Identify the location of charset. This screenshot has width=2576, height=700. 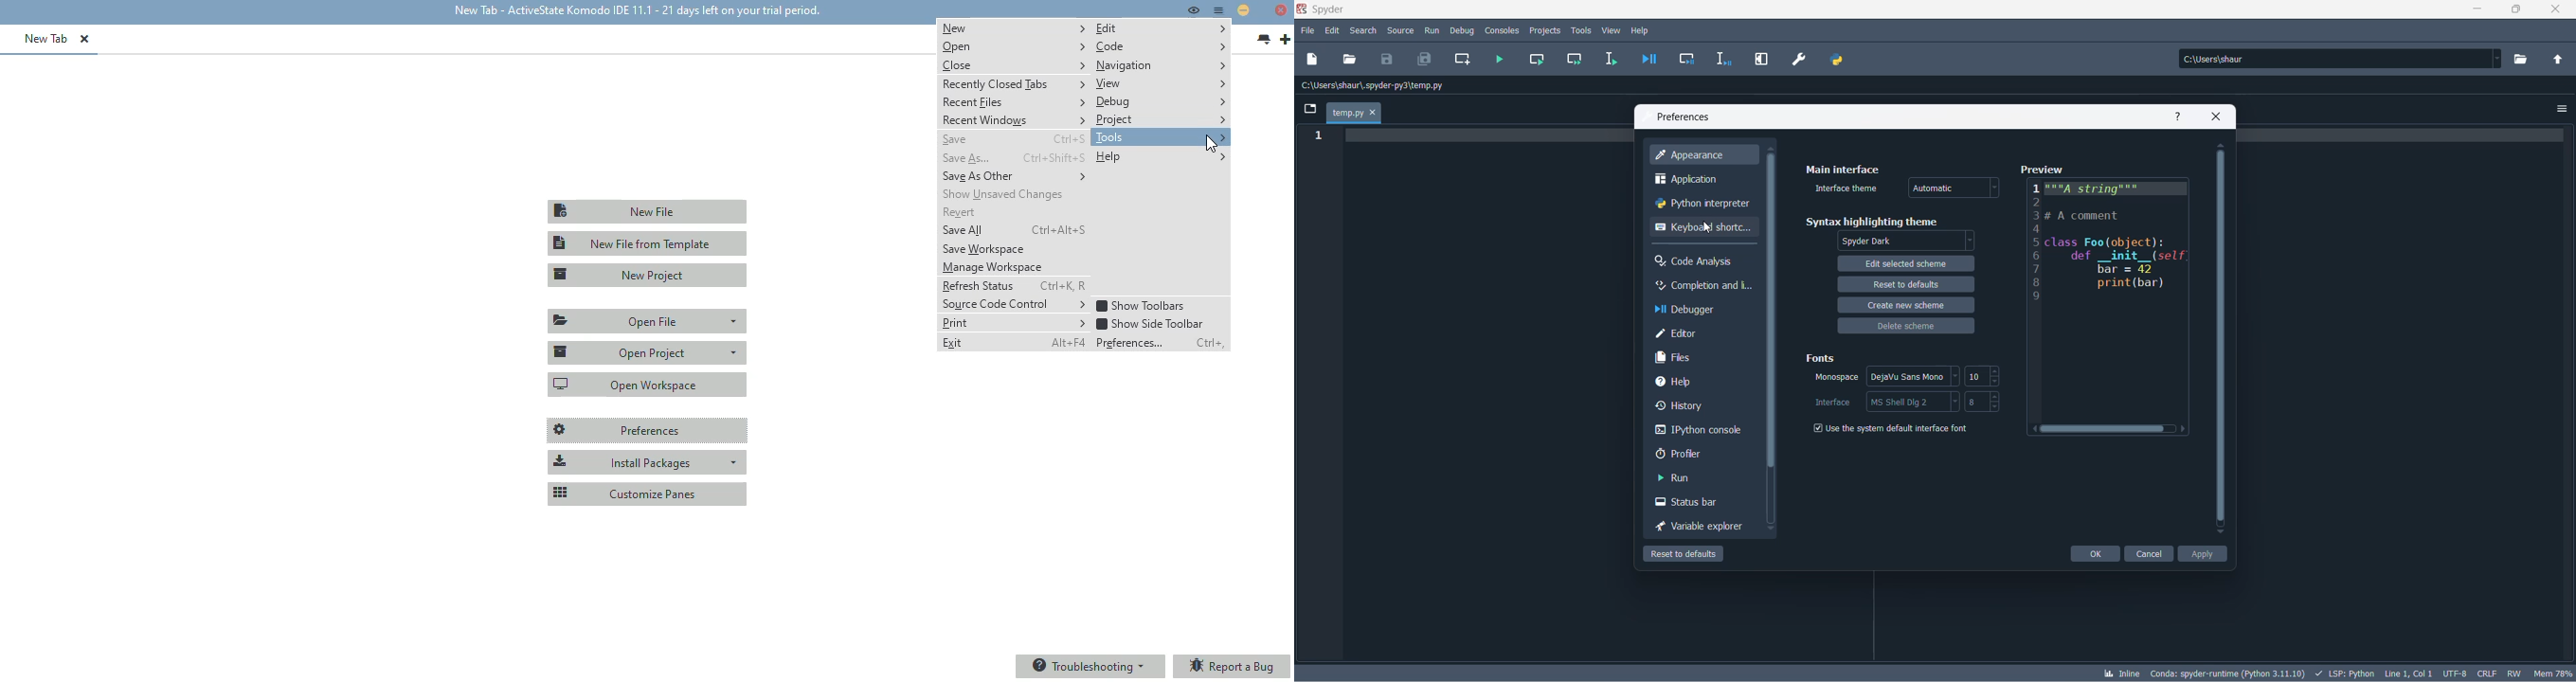
(2455, 672).